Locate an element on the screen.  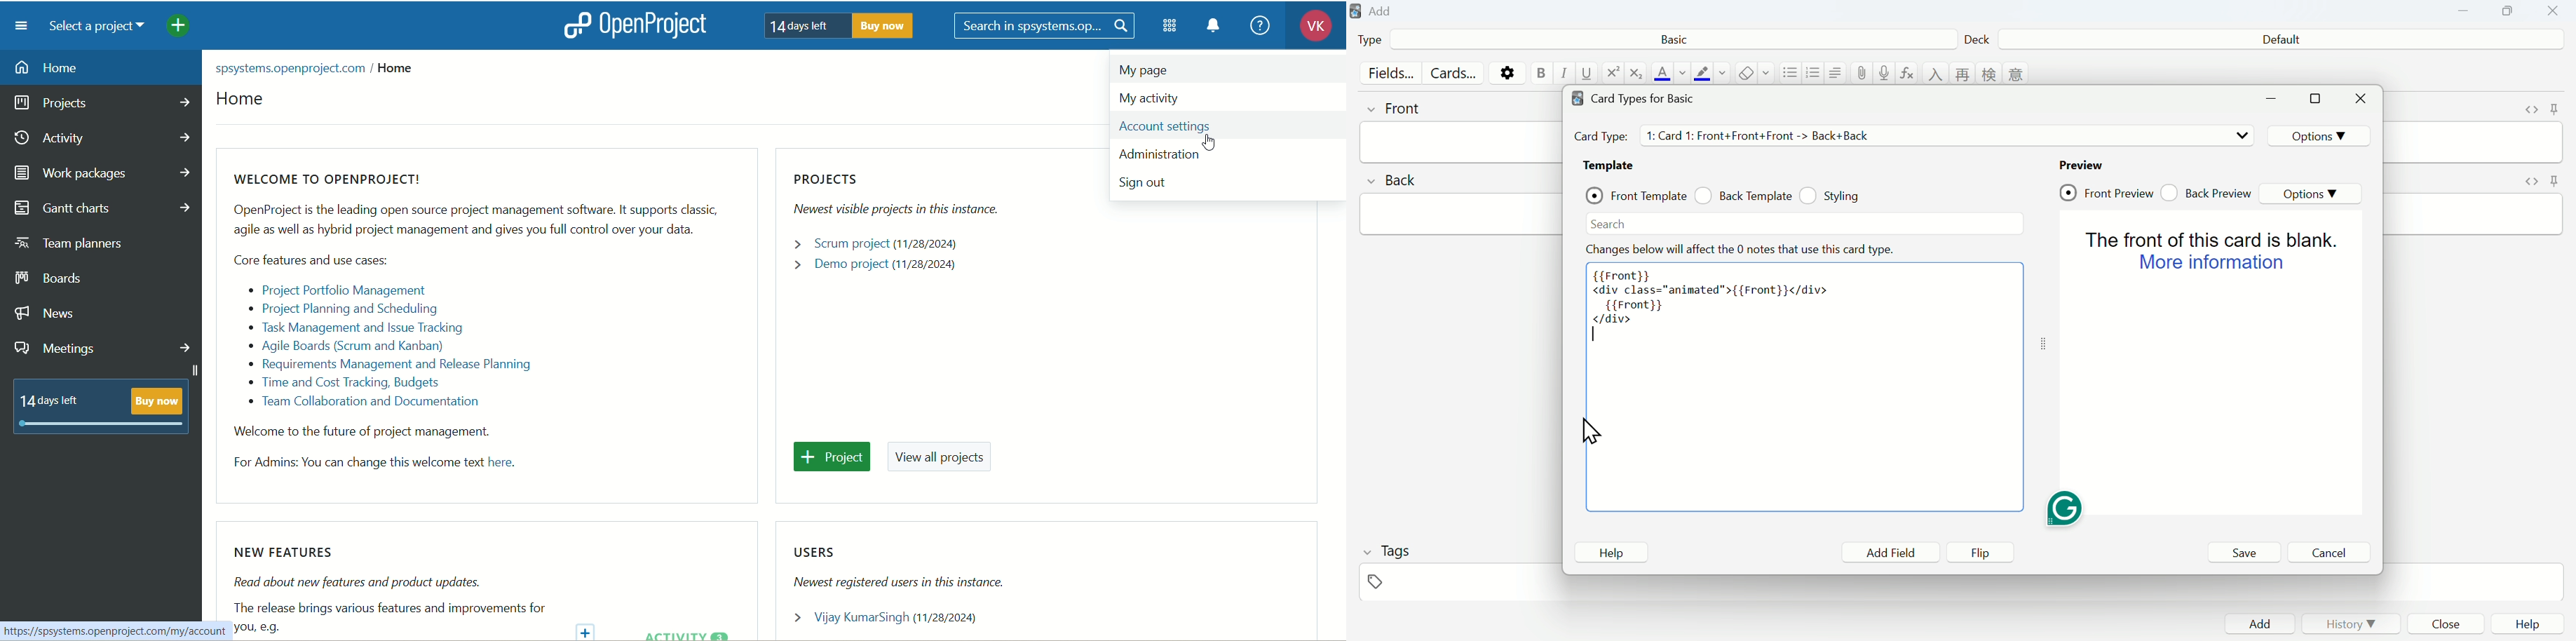
Fields is located at coordinates (1388, 72).